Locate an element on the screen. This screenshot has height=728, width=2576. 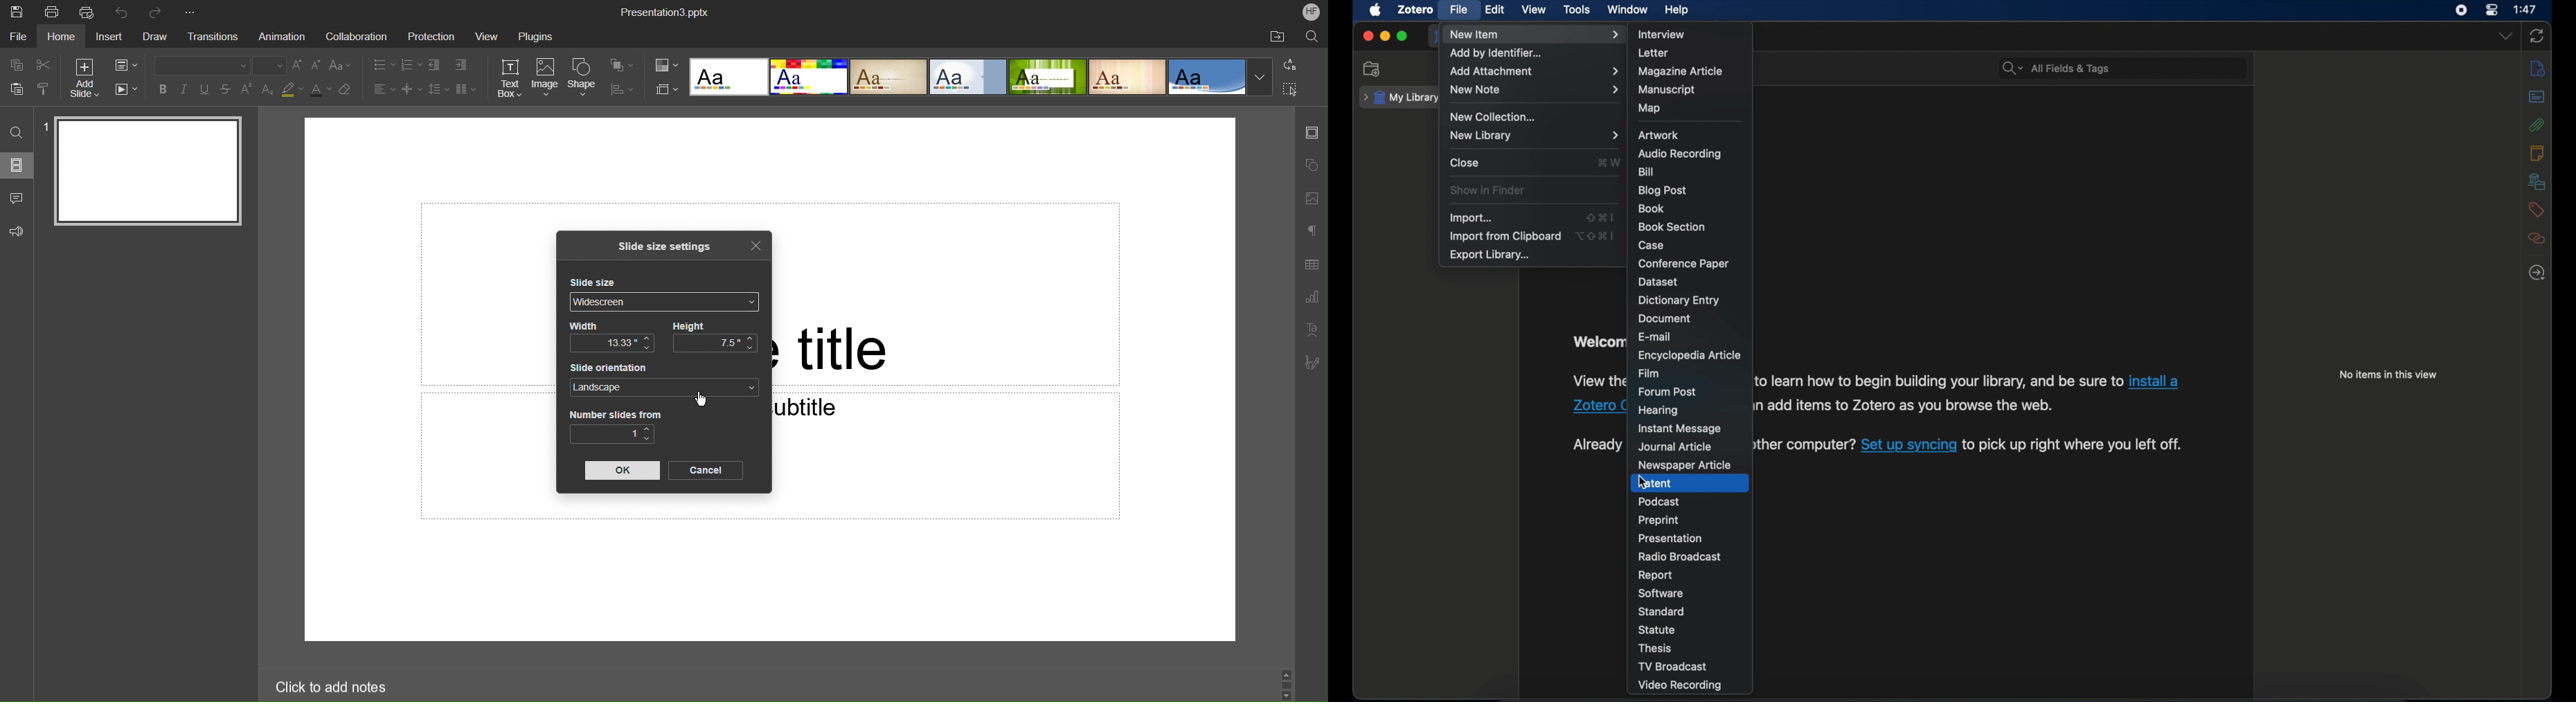
control center is located at coordinates (2494, 10).